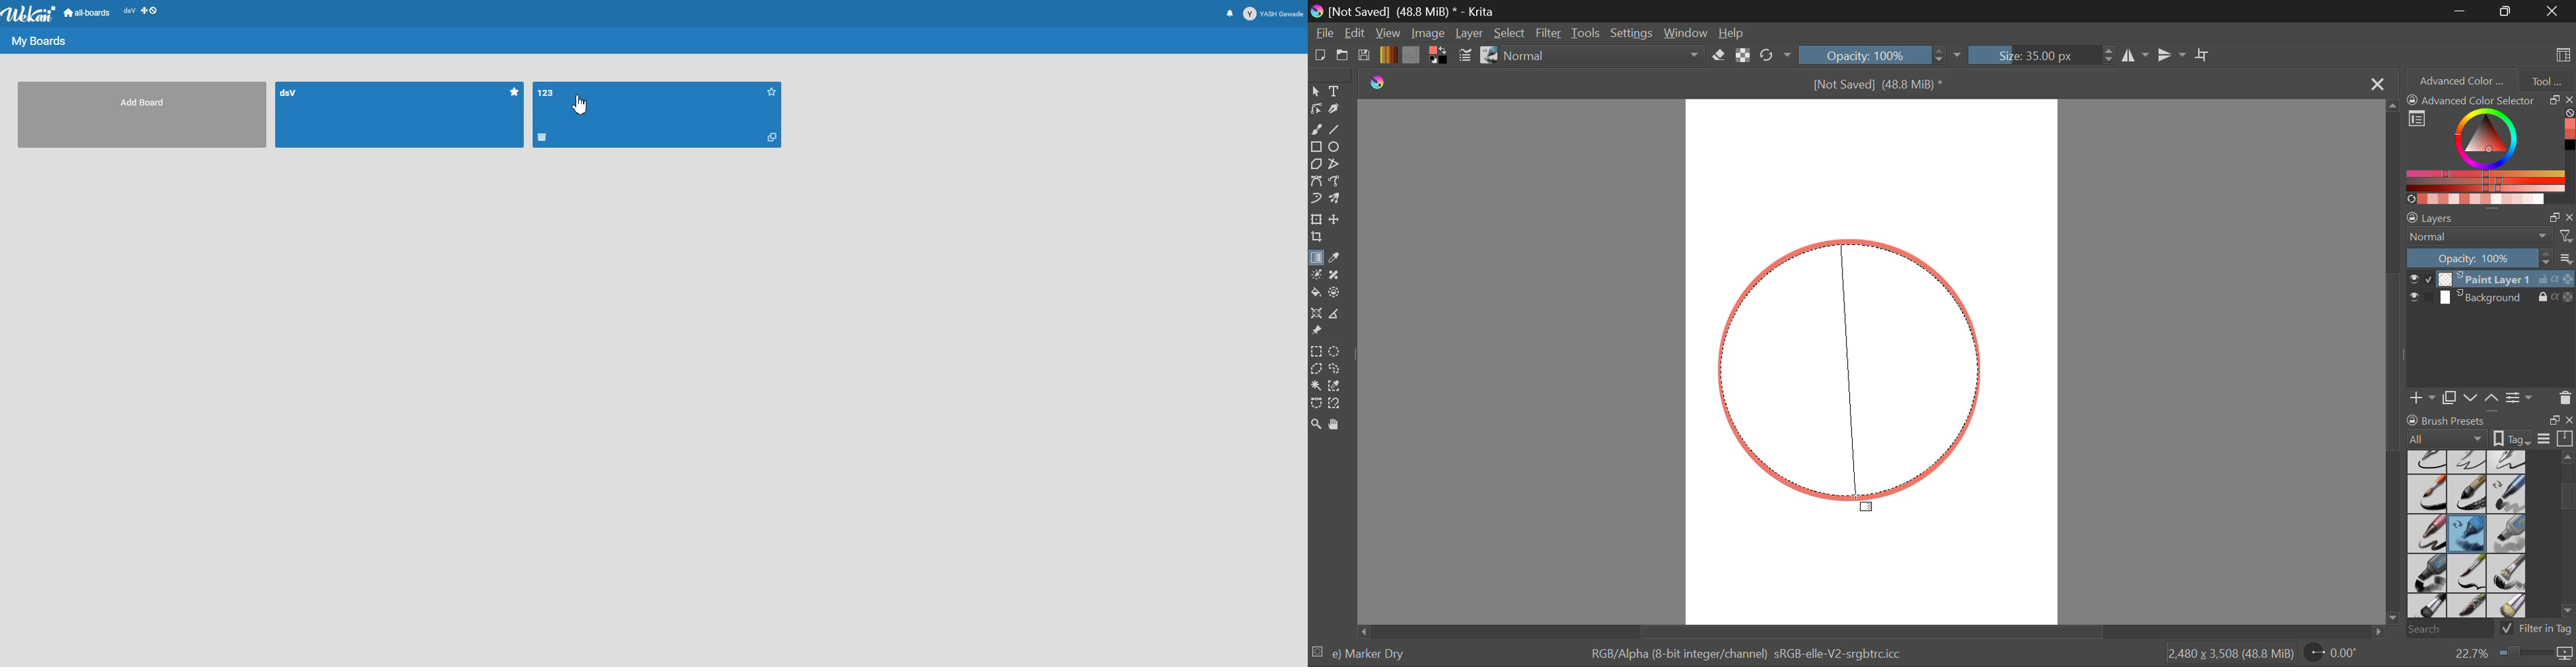 The image size is (2576, 672). Describe the element at coordinates (2427, 607) in the screenshot. I see `Bristles-3 Large Smooth` at that location.